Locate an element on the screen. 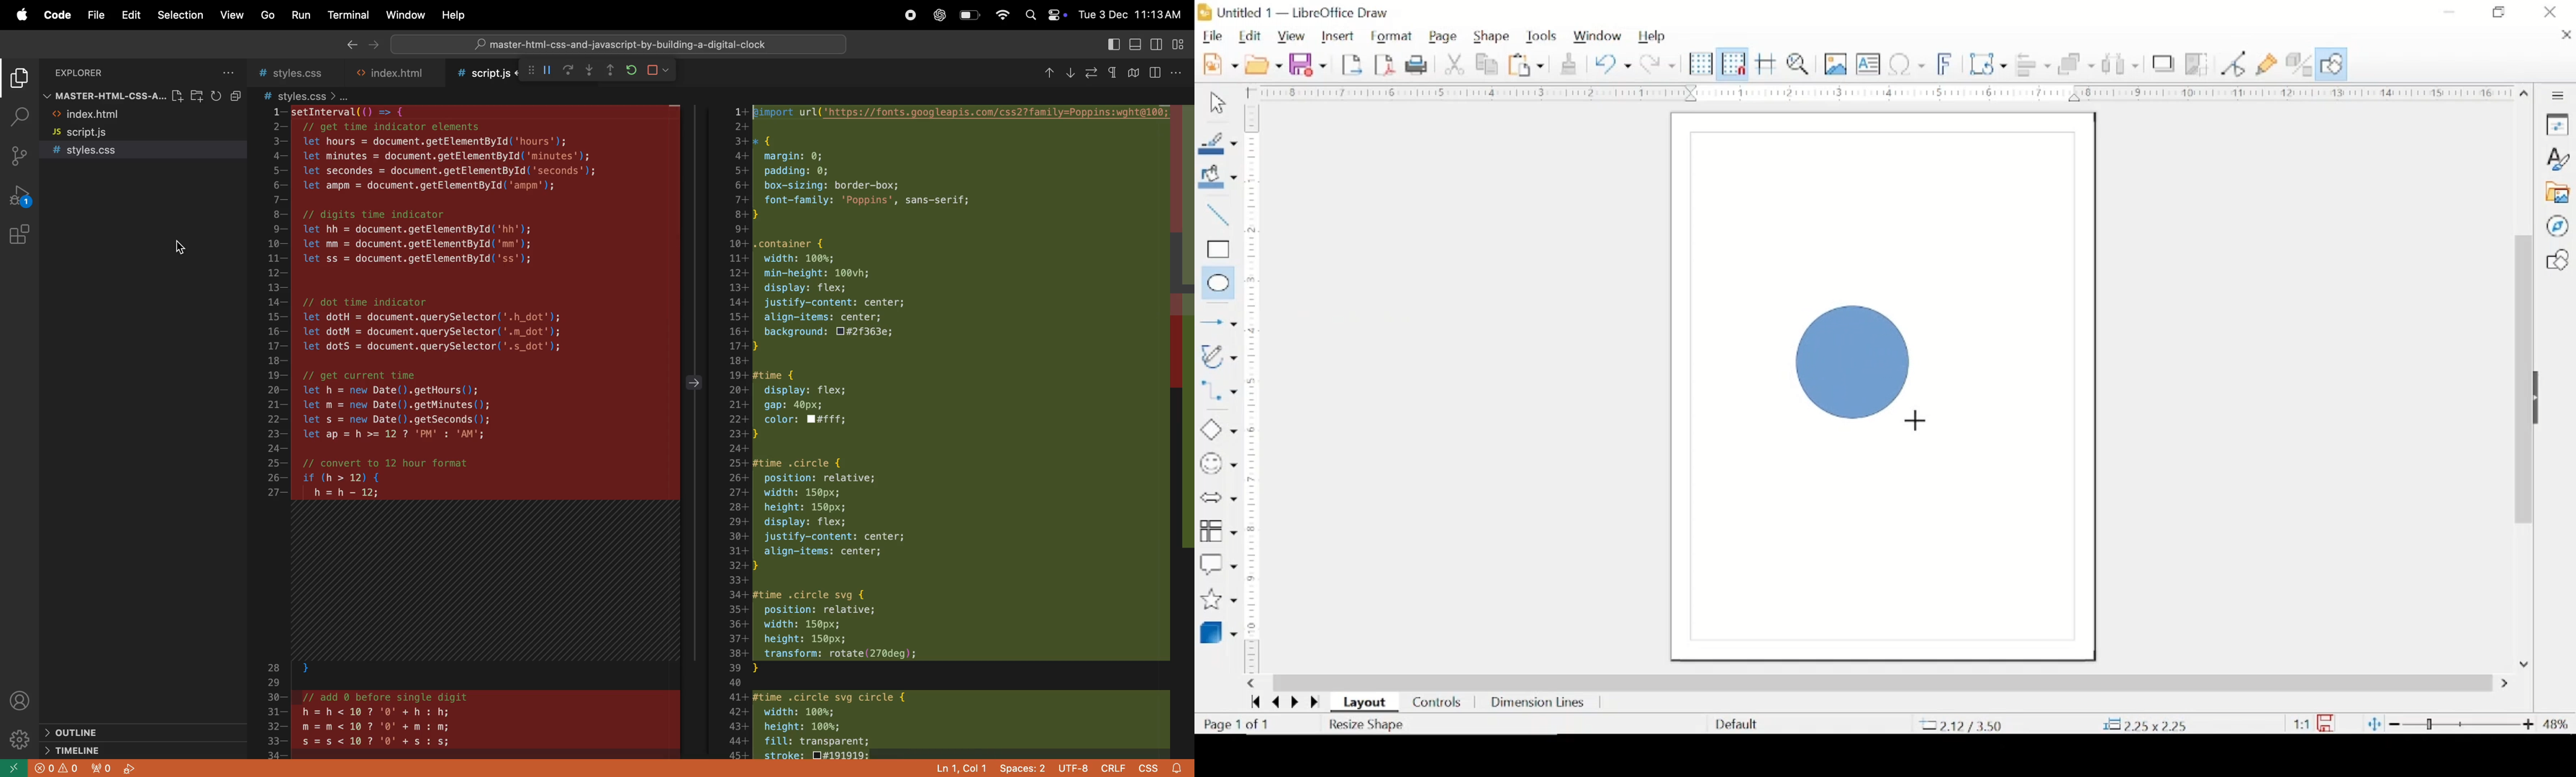  minimize is located at coordinates (2451, 11).